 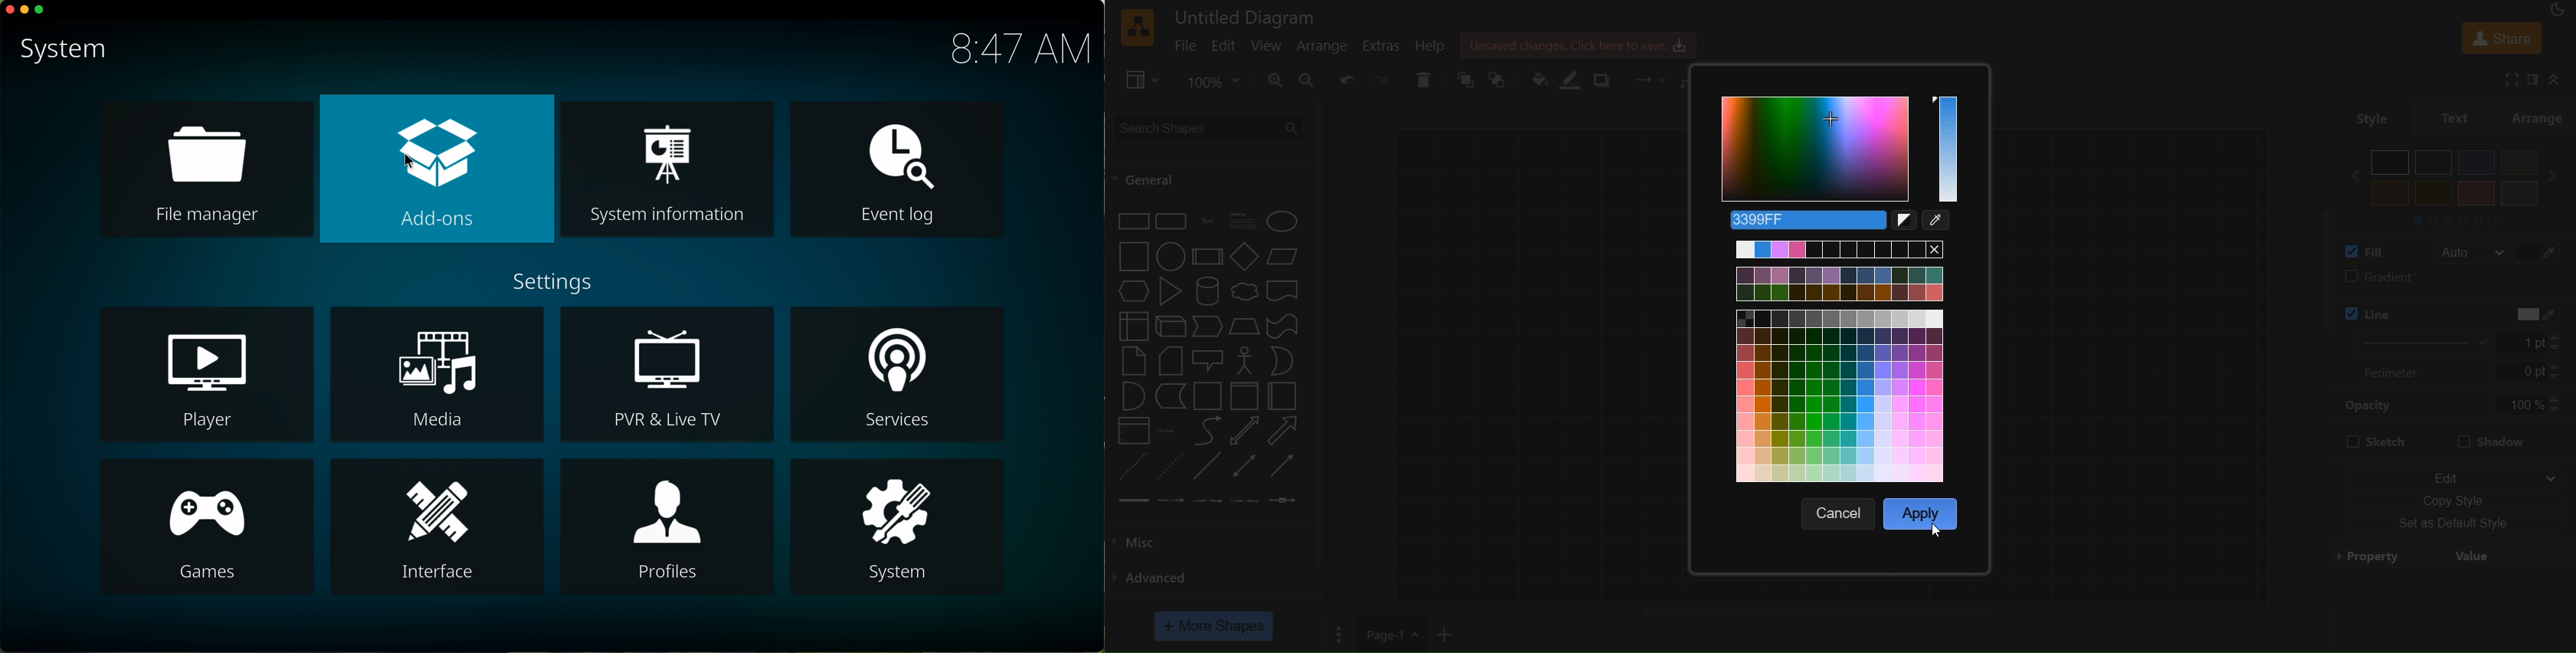 I want to click on misc, so click(x=1152, y=540).